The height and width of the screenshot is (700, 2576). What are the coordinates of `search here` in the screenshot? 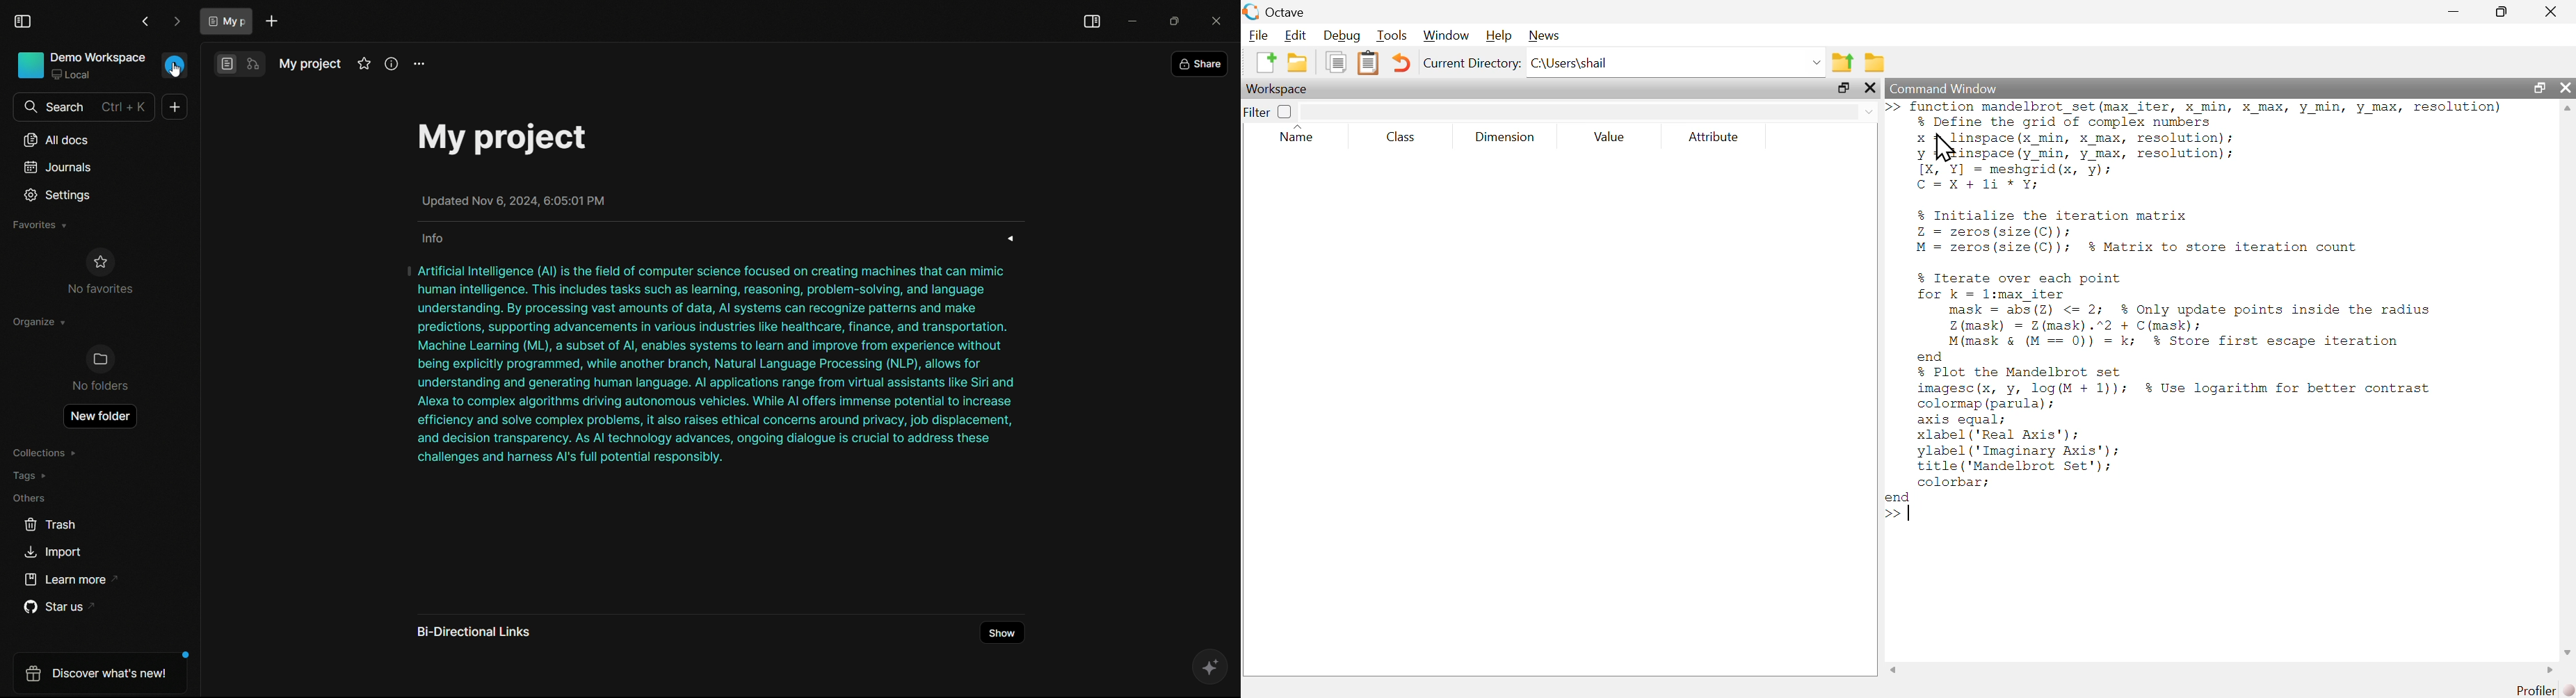 It's located at (1590, 110).